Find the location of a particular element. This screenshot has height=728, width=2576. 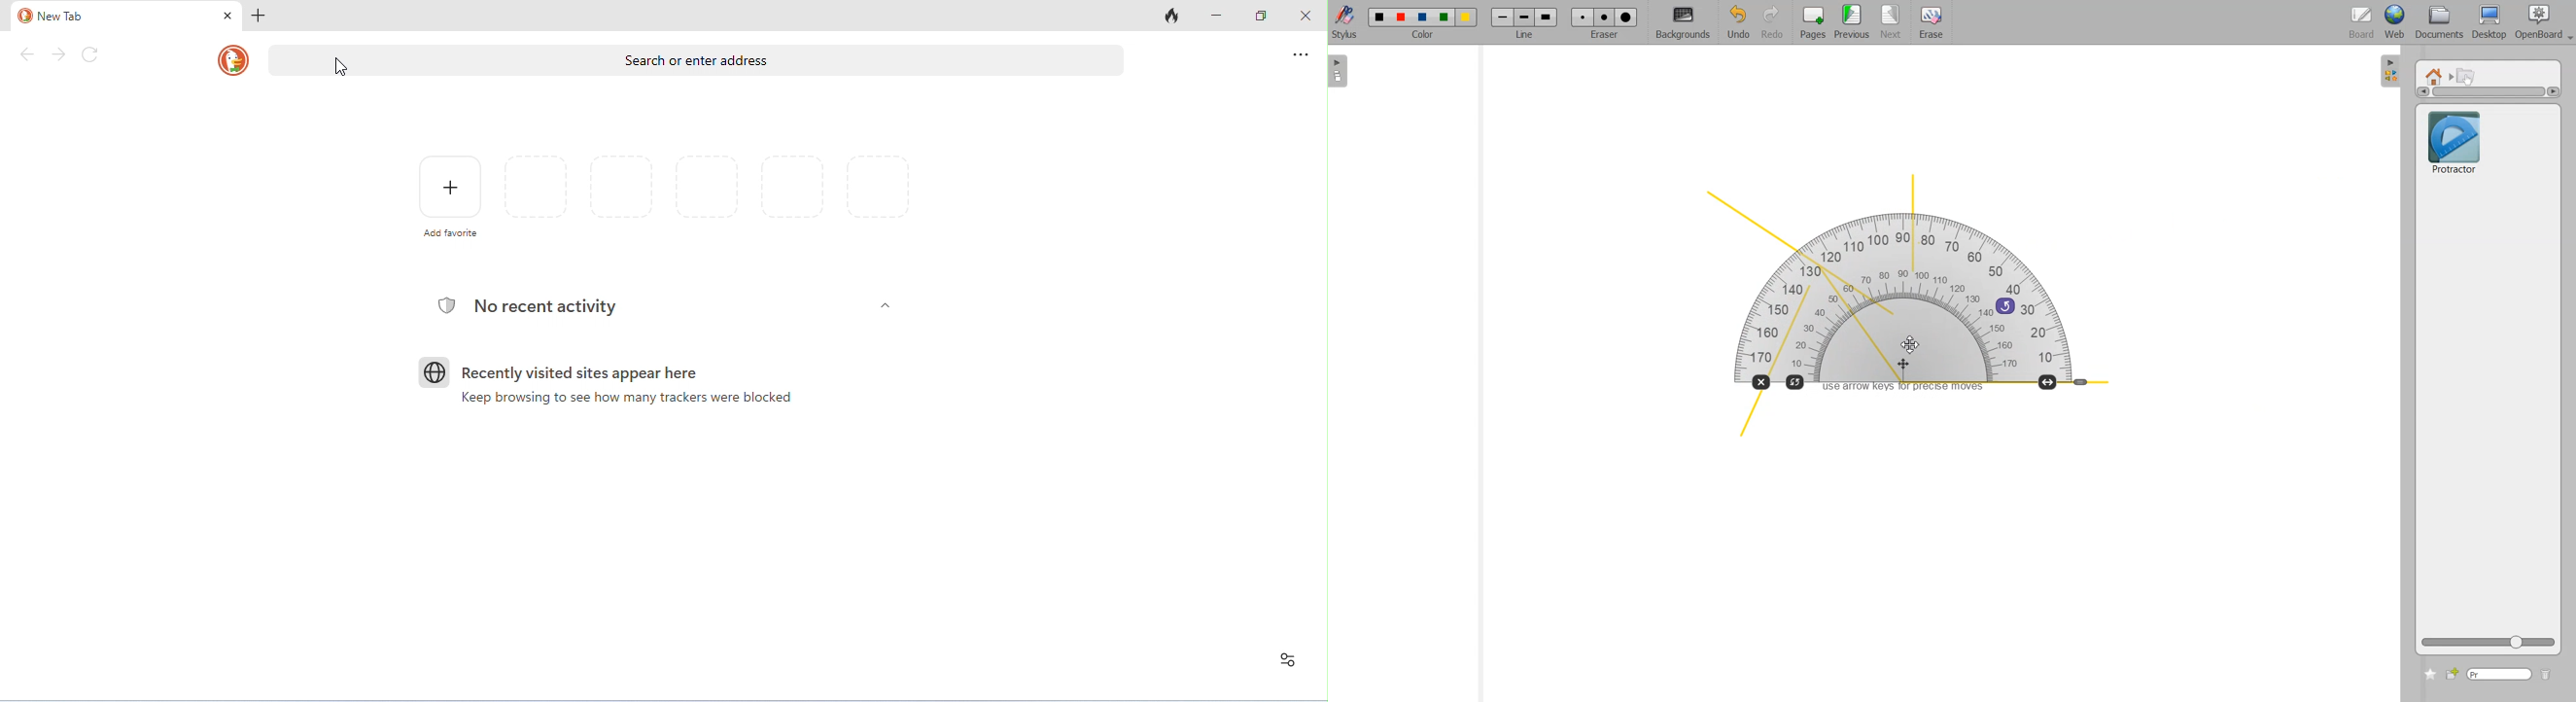

Interactive is located at coordinates (2467, 76).